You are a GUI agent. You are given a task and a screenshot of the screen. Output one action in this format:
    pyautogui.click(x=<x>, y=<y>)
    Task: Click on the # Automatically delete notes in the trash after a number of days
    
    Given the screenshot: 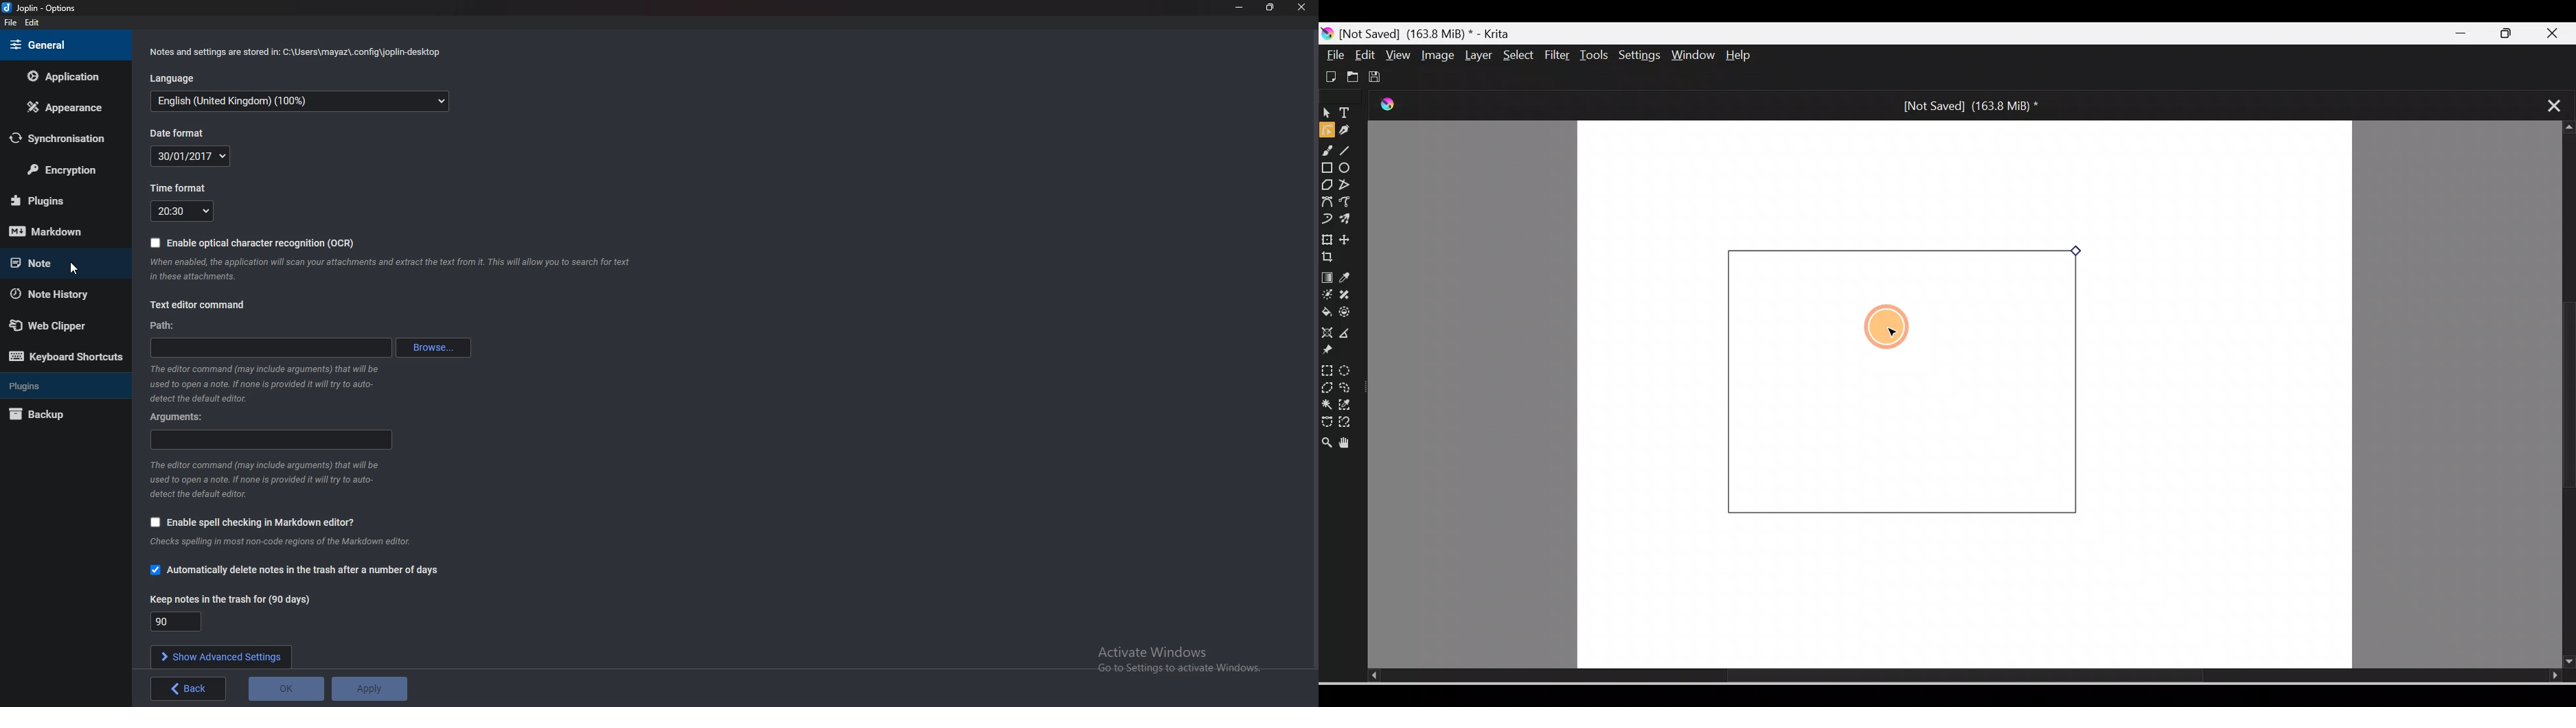 What is the action you would take?
    pyautogui.click(x=291, y=569)
    